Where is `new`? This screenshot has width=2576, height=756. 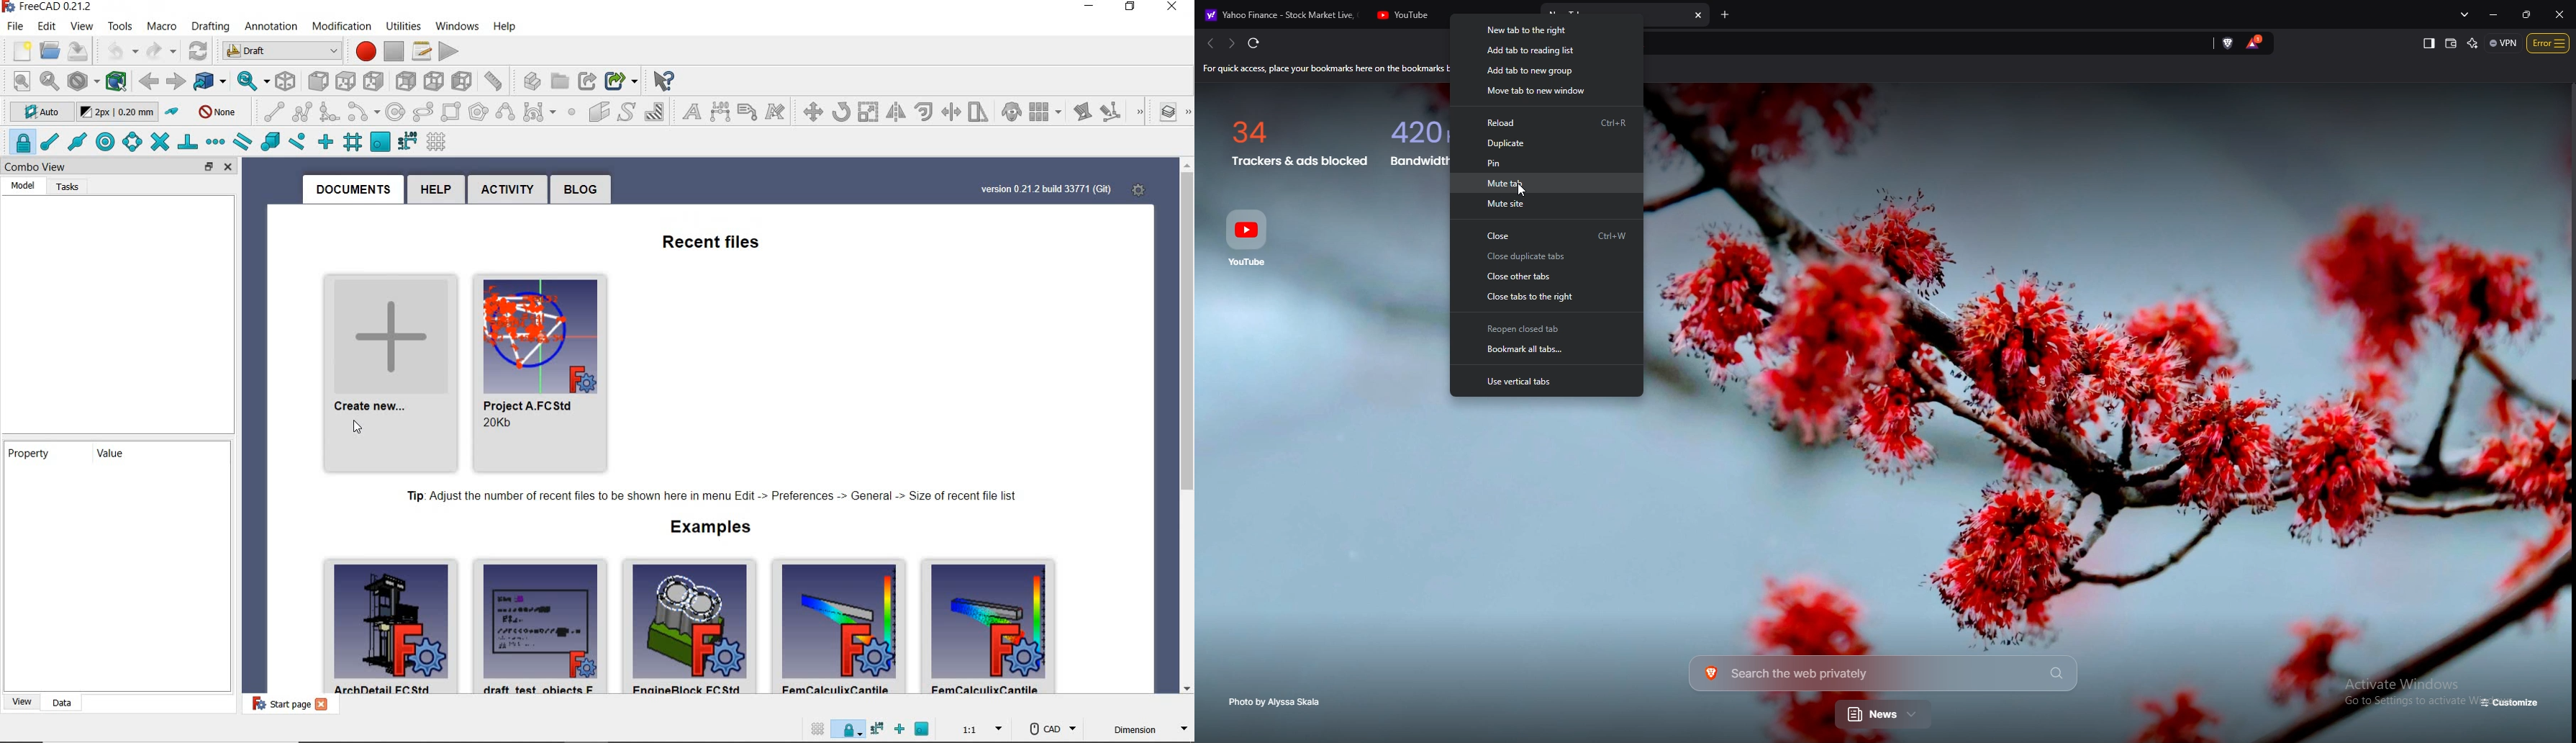 new is located at coordinates (18, 49).